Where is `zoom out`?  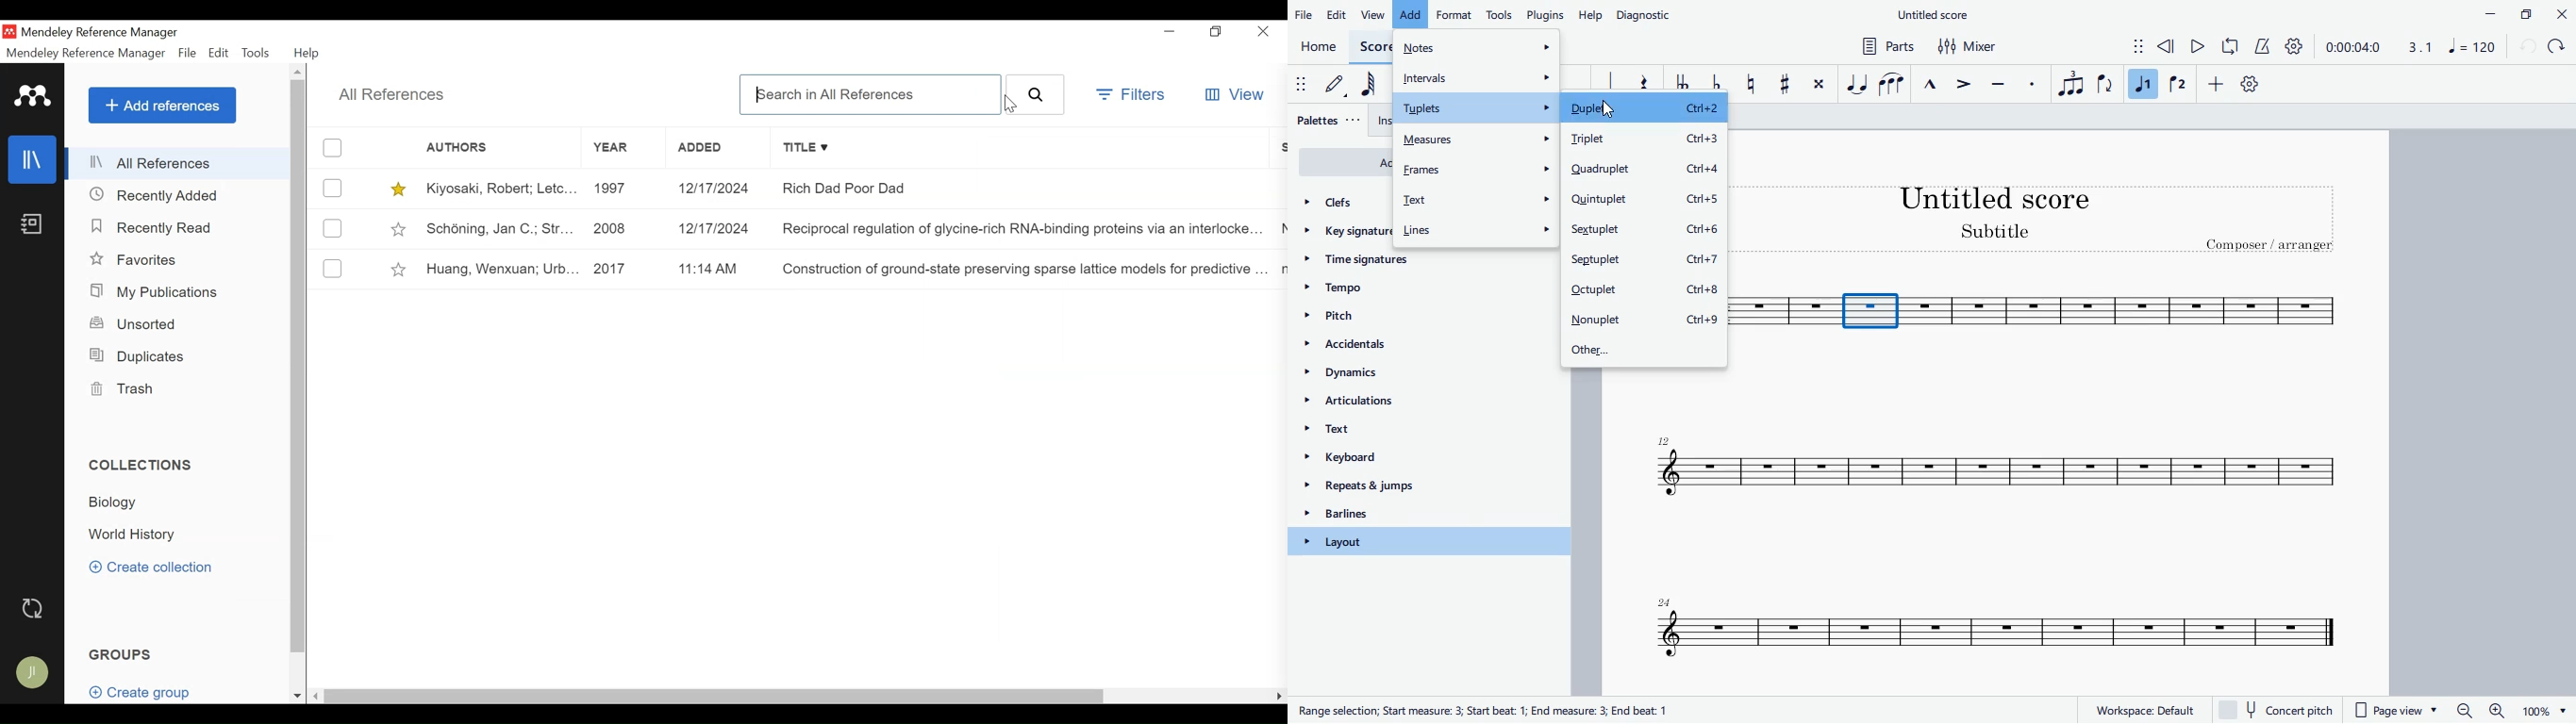
zoom out is located at coordinates (2464, 711).